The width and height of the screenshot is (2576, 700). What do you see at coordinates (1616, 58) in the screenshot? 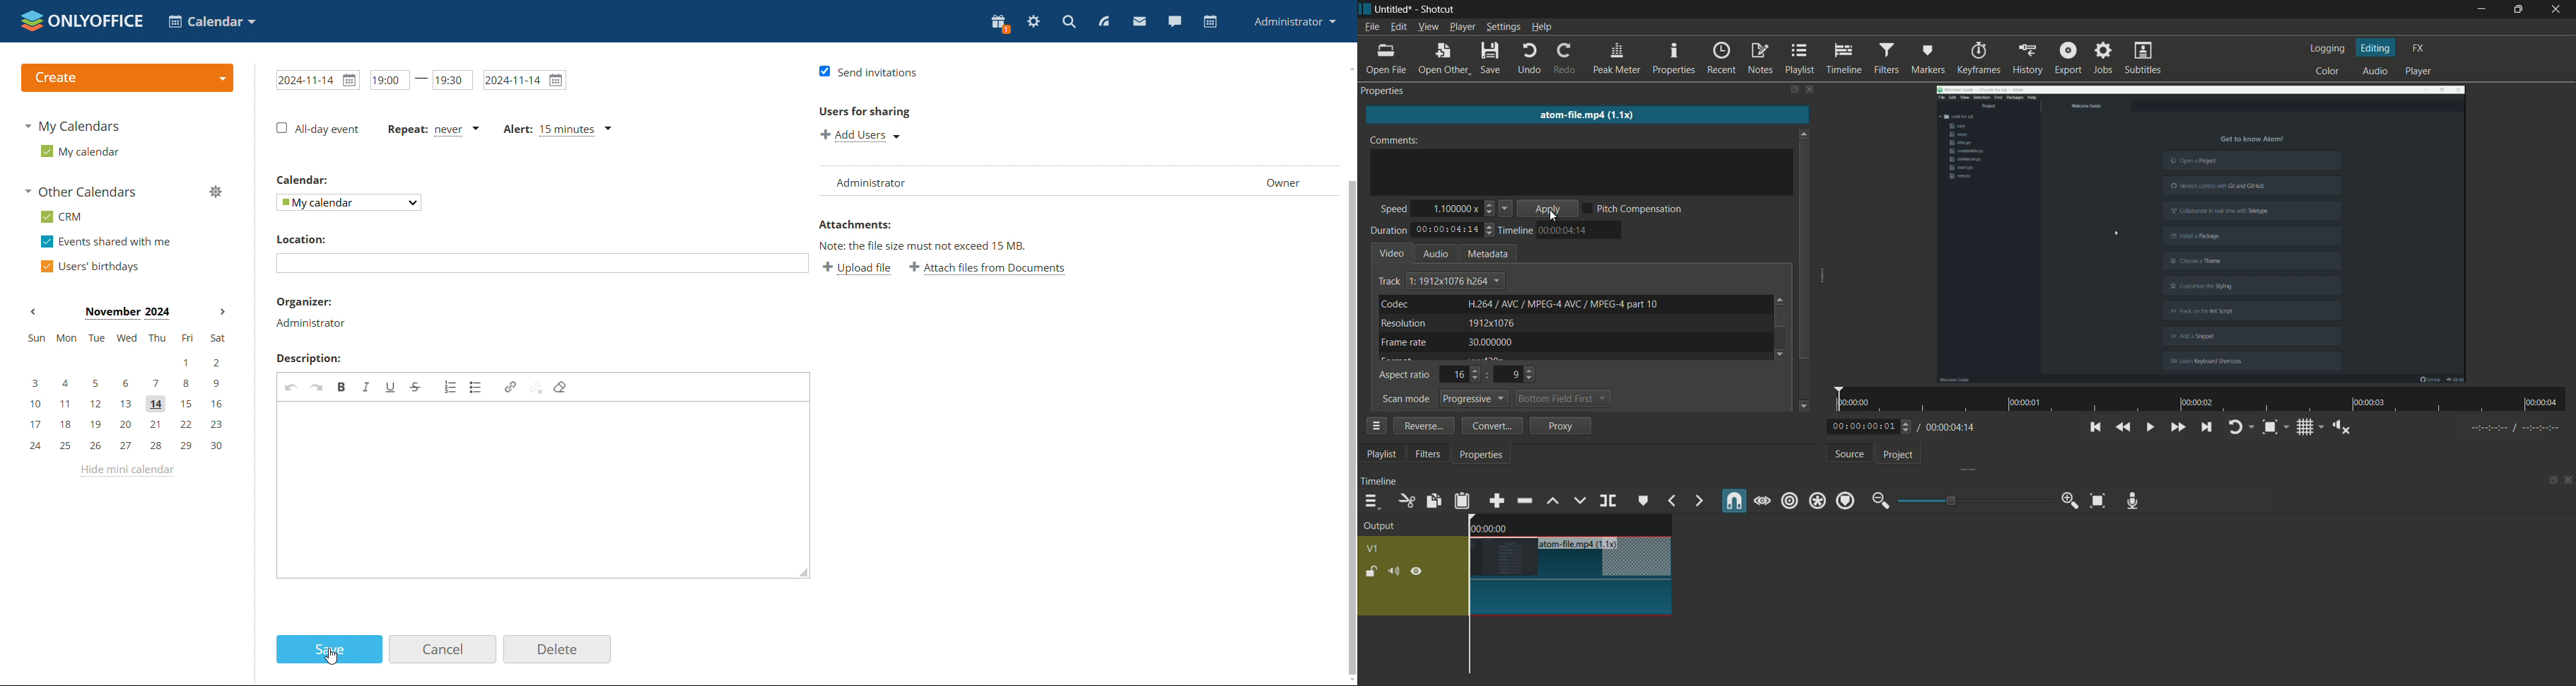
I see `peak meter` at bounding box center [1616, 58].